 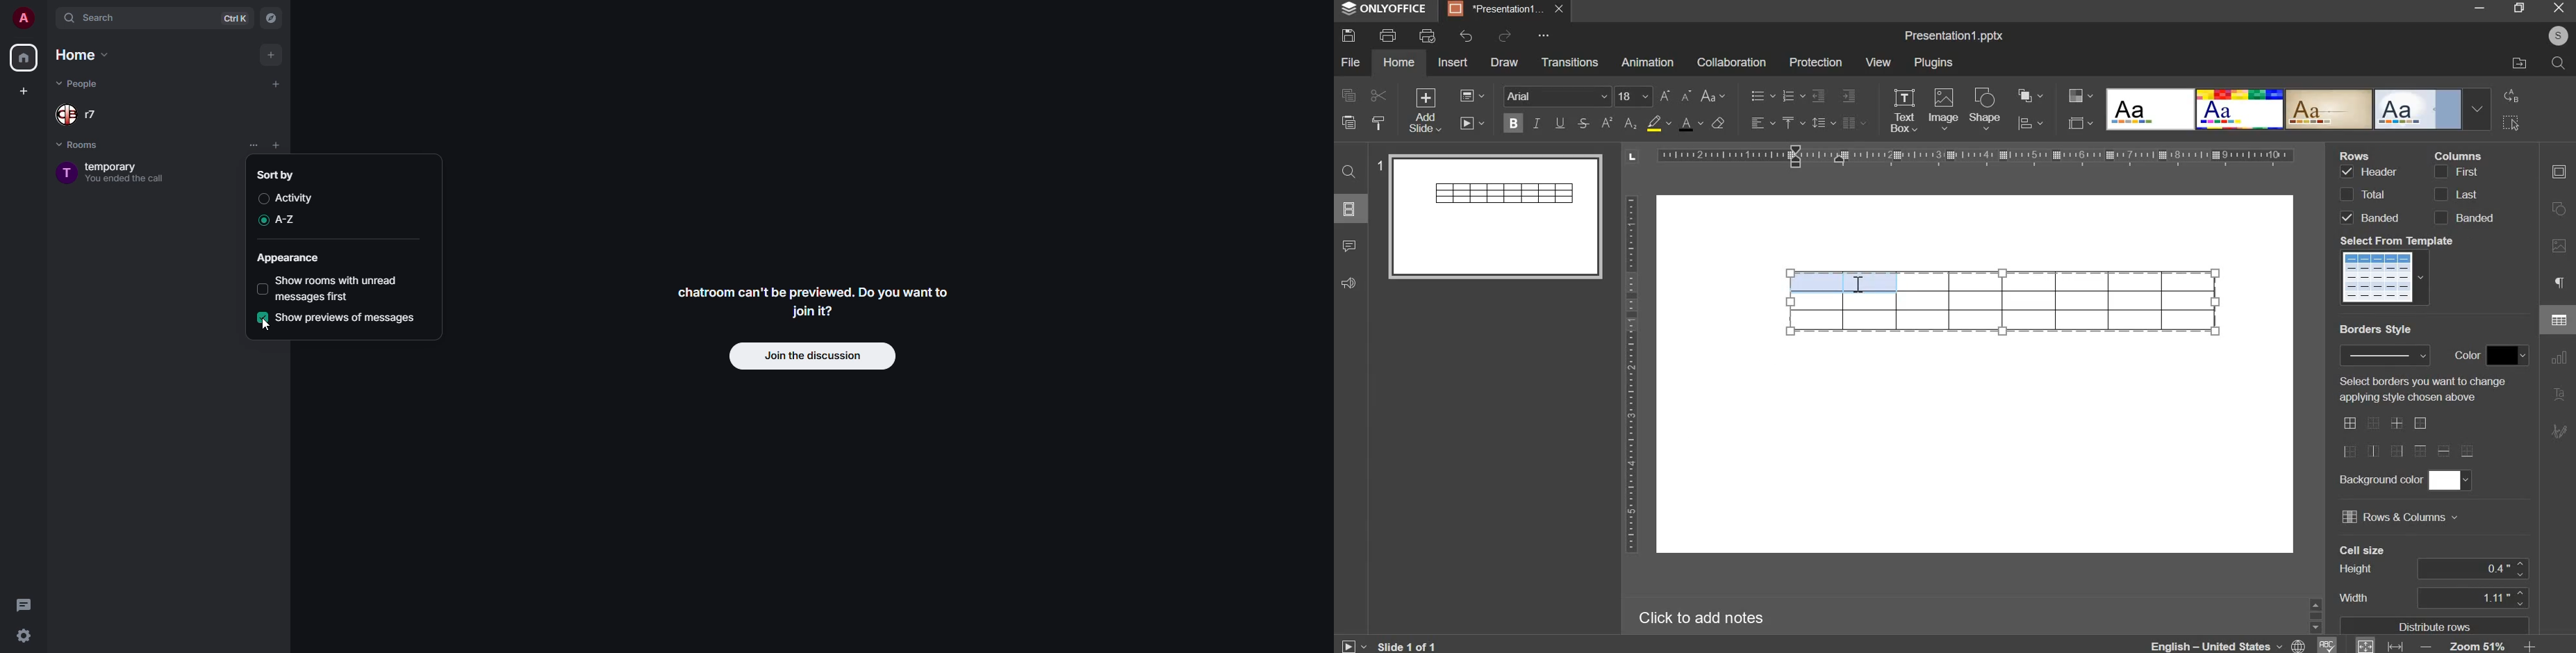 What do you see at coordinates (23, 17) in the screenshot?
I see `profile` at bounding box center [23, 17].